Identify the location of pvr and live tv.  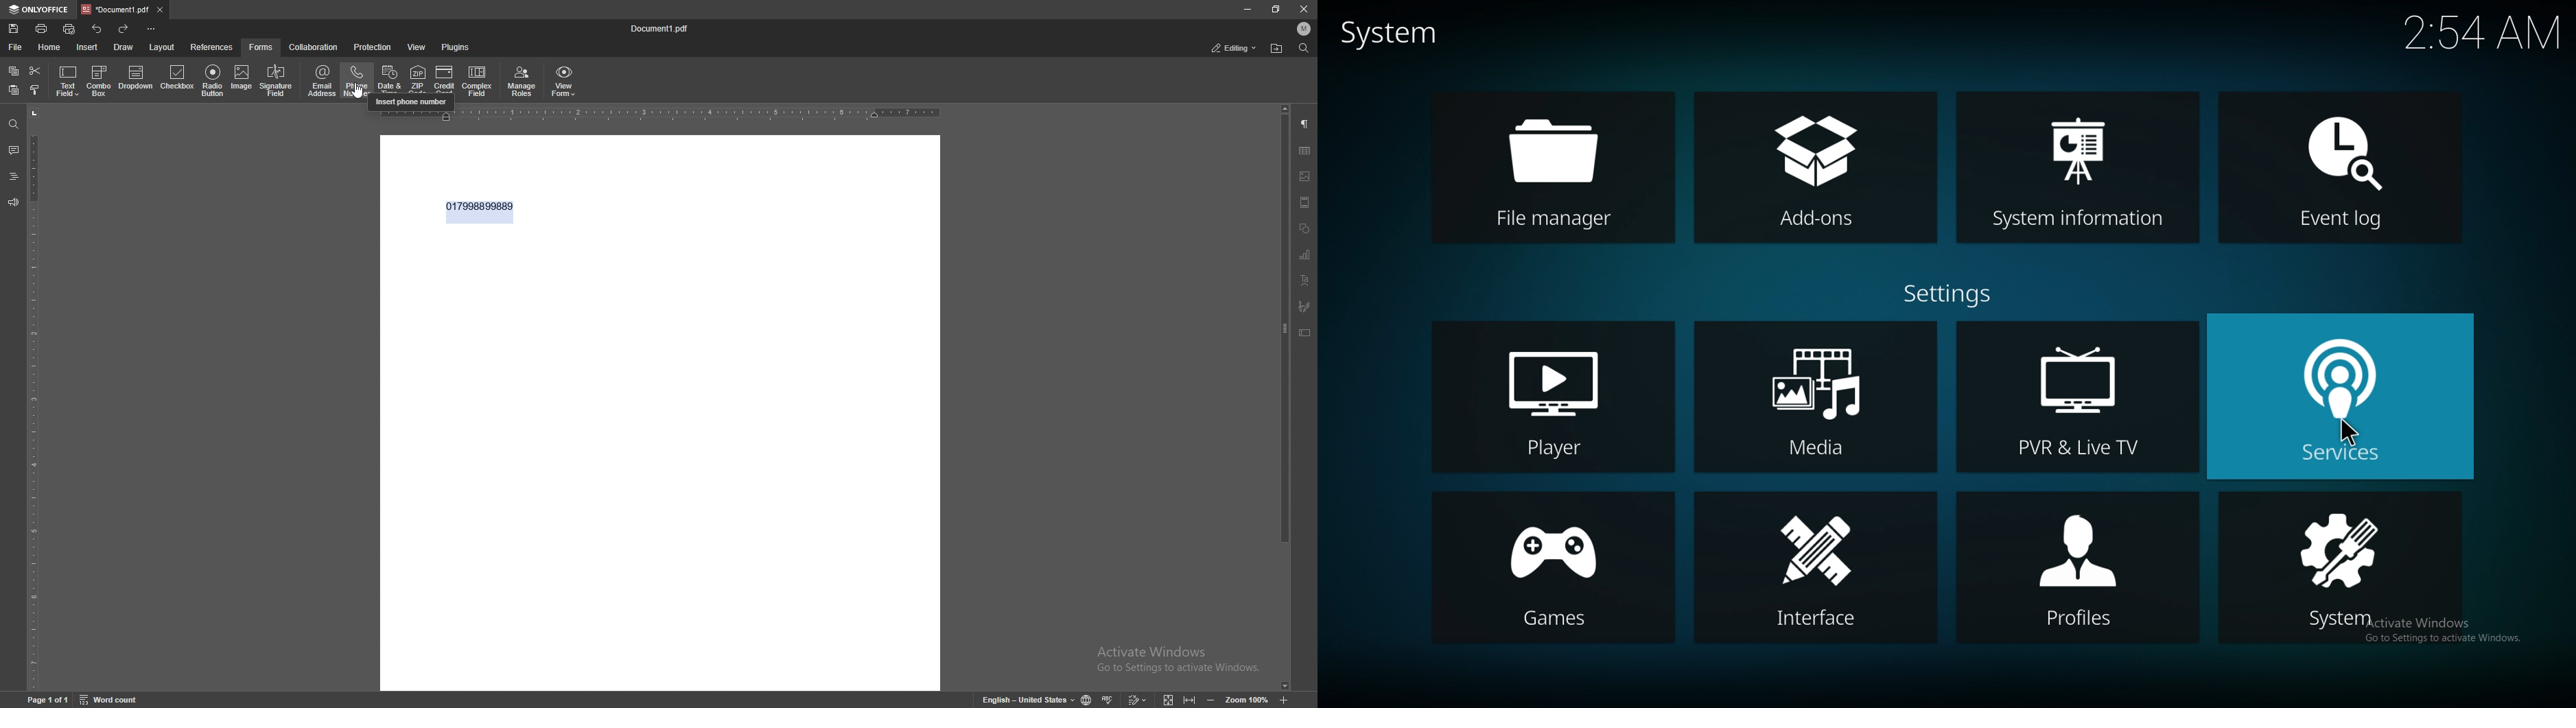
(2077, 395).